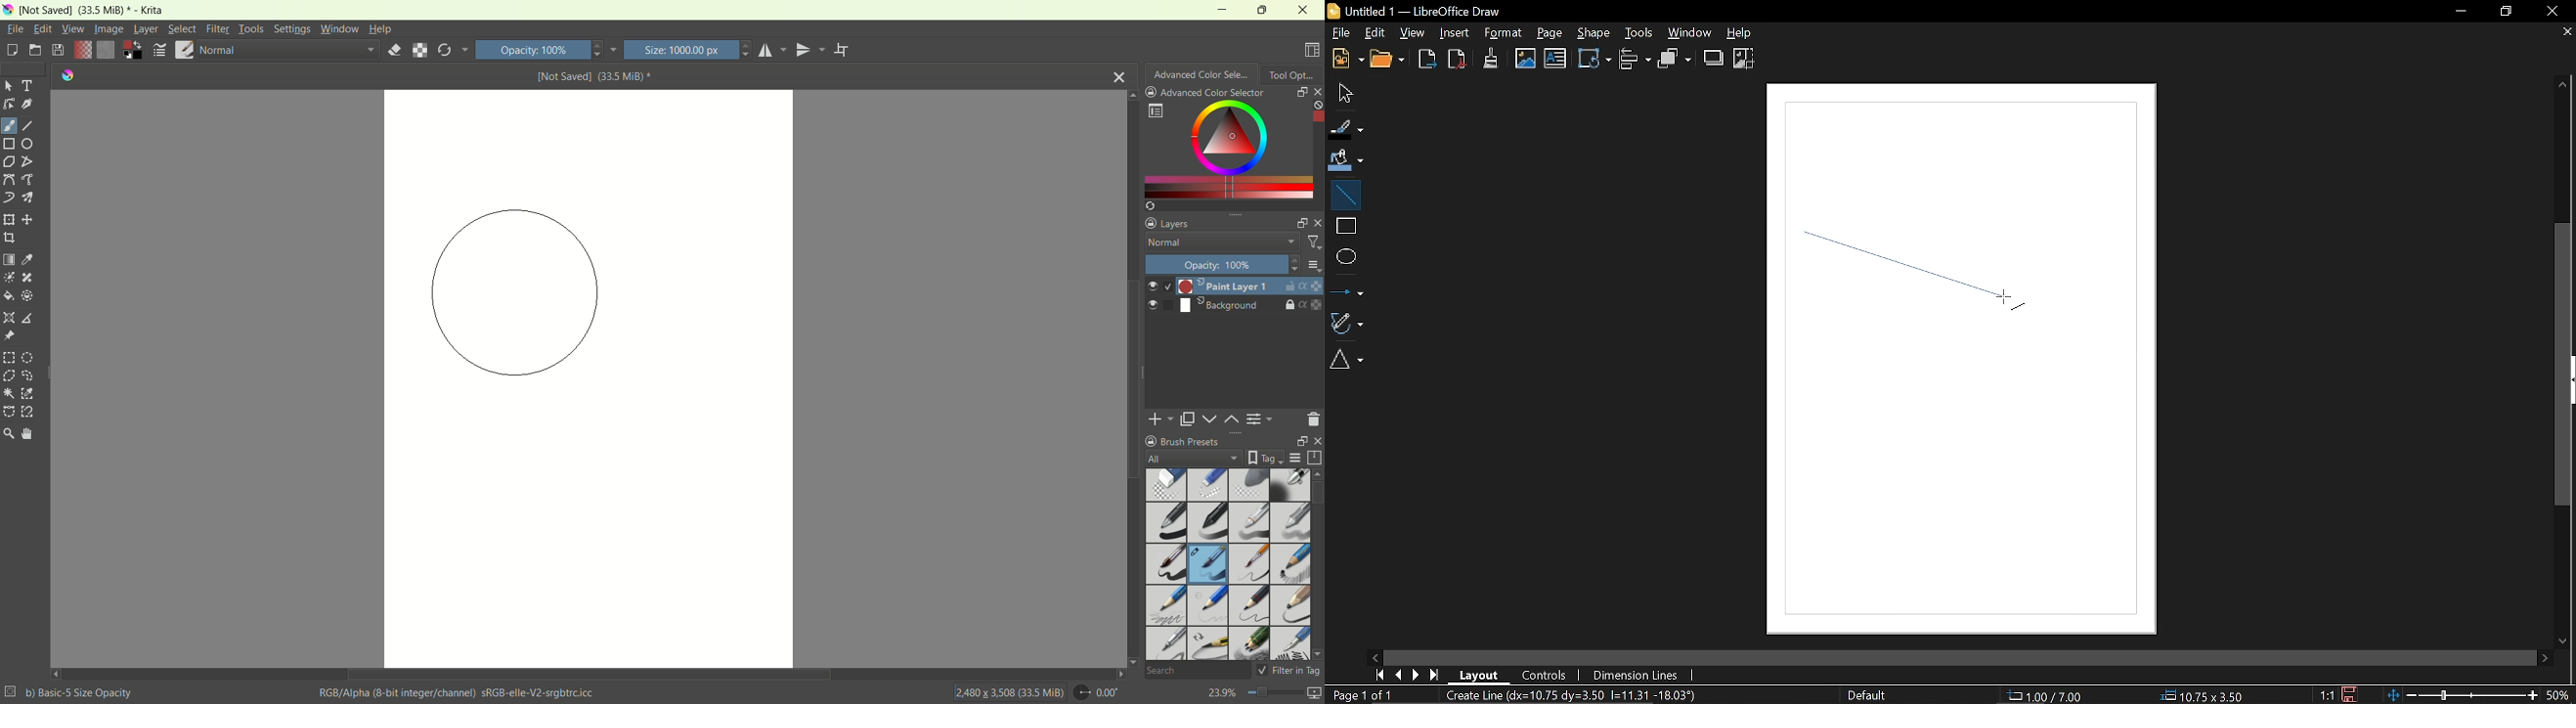 The width and height of the screenshot is (2576, 728). Describe the element at coordinates (392, 51) in the screenshot. I see `eraser mode` at that location.